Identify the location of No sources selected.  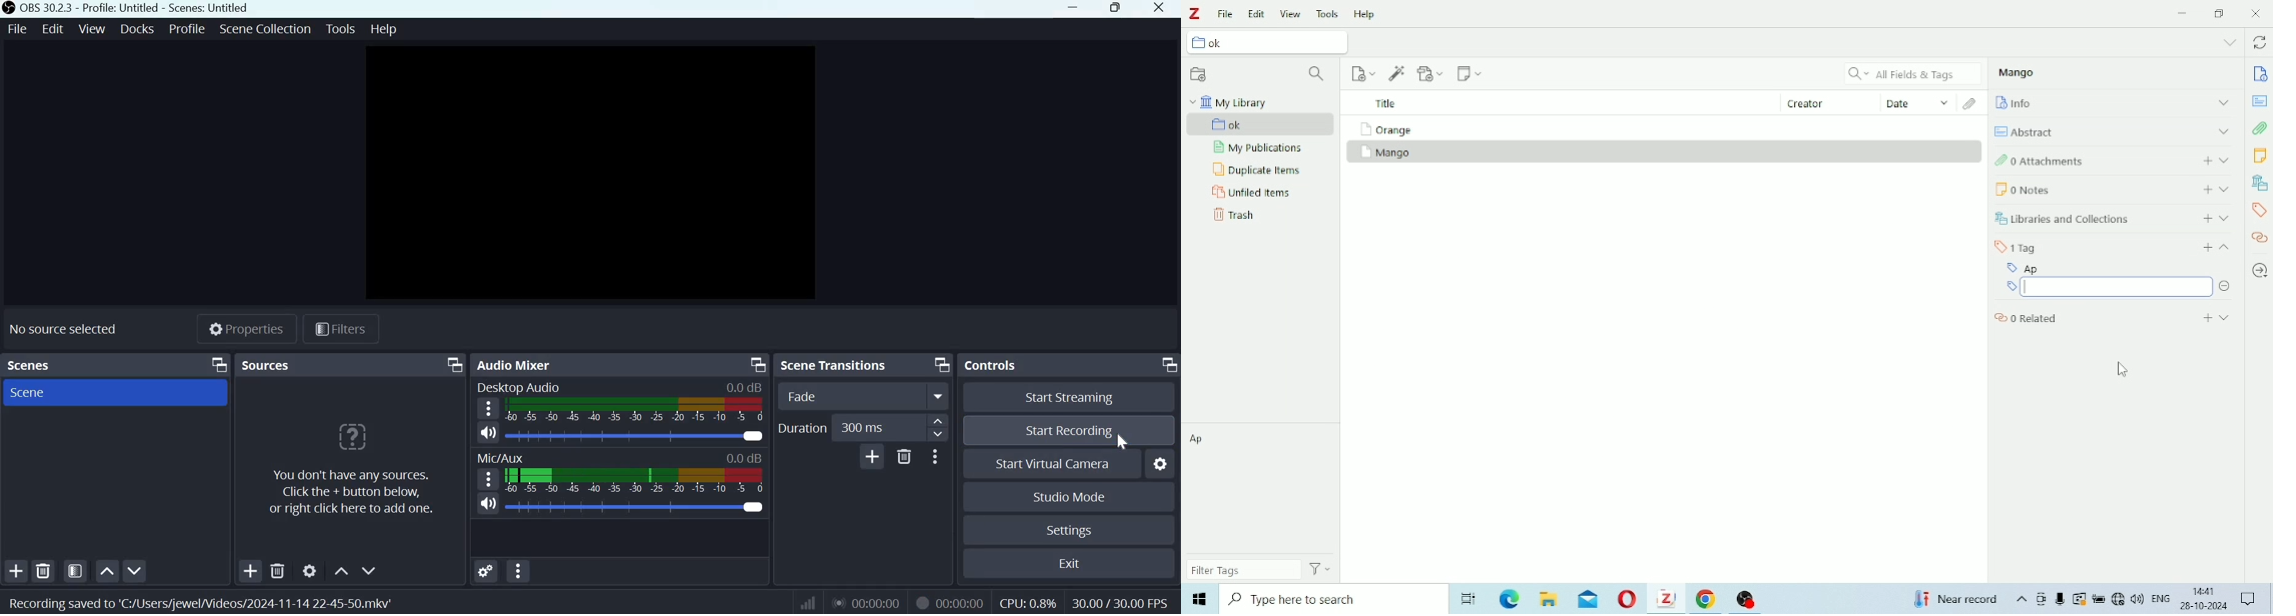
(65, 328).